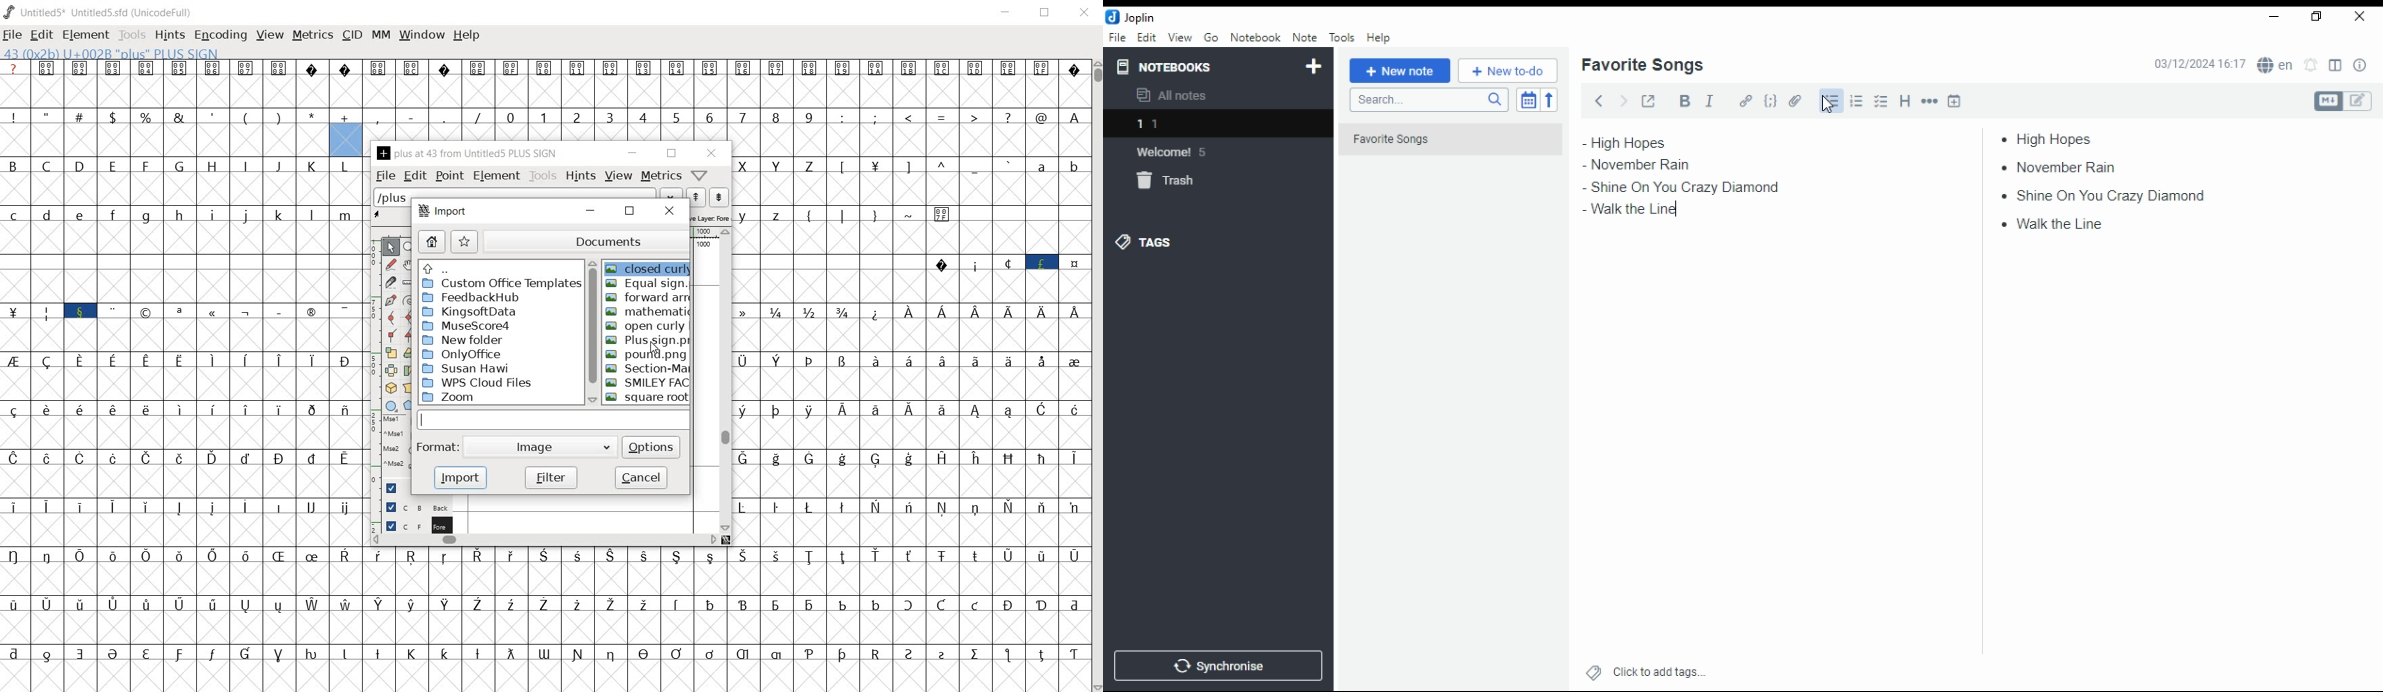 The image size is (2408, 700). Describe the element at coordinates (1649, 100) in the screenshot. I see `toggle external editing` at that location.